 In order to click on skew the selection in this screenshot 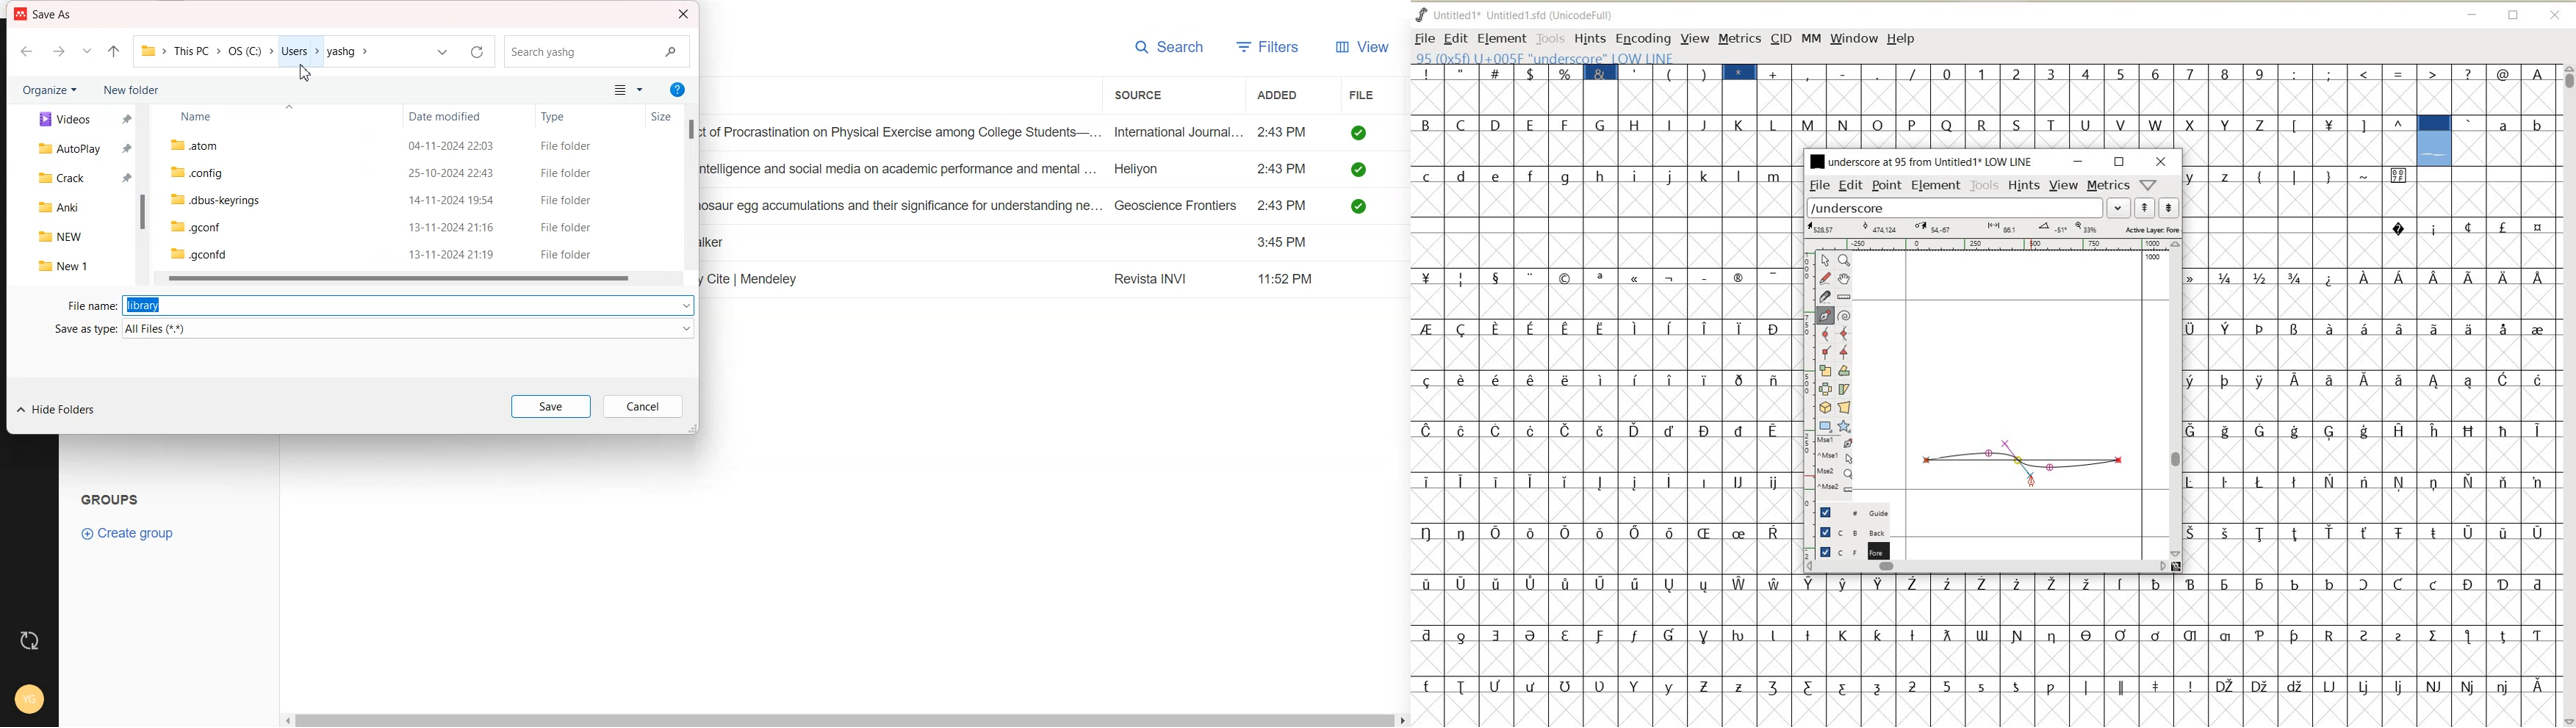, I will do `click(1843, 390)`.